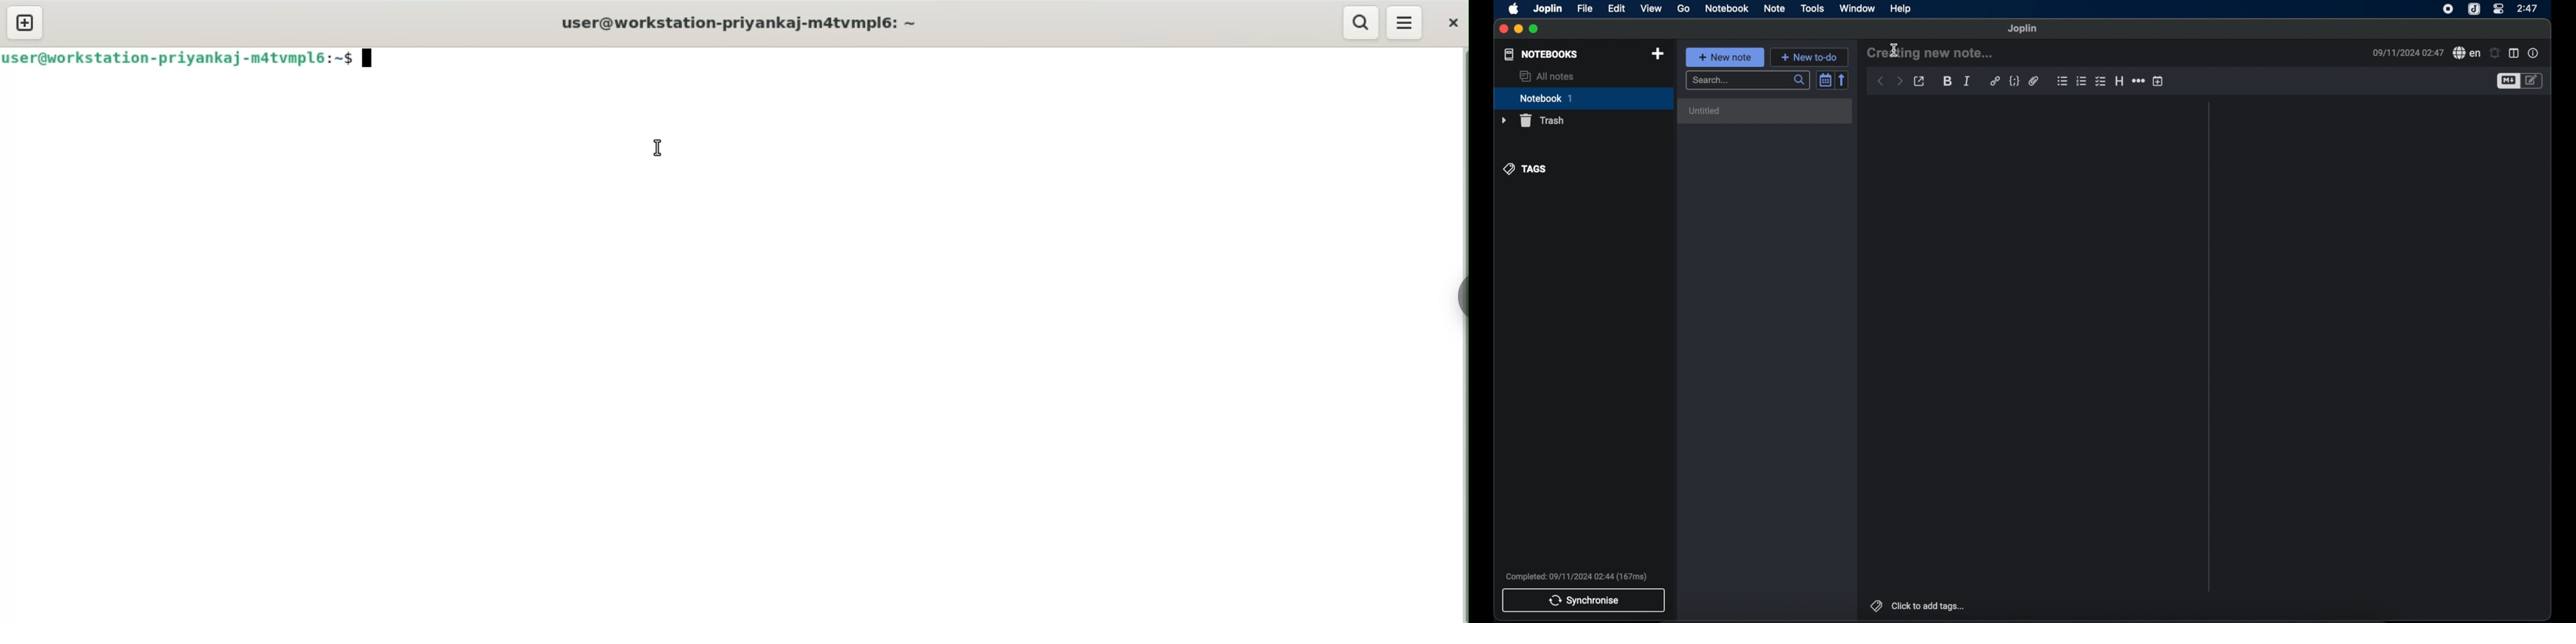  Describe the element at coordinates (1684, 9) in the screenshot. I see `go` at that location.